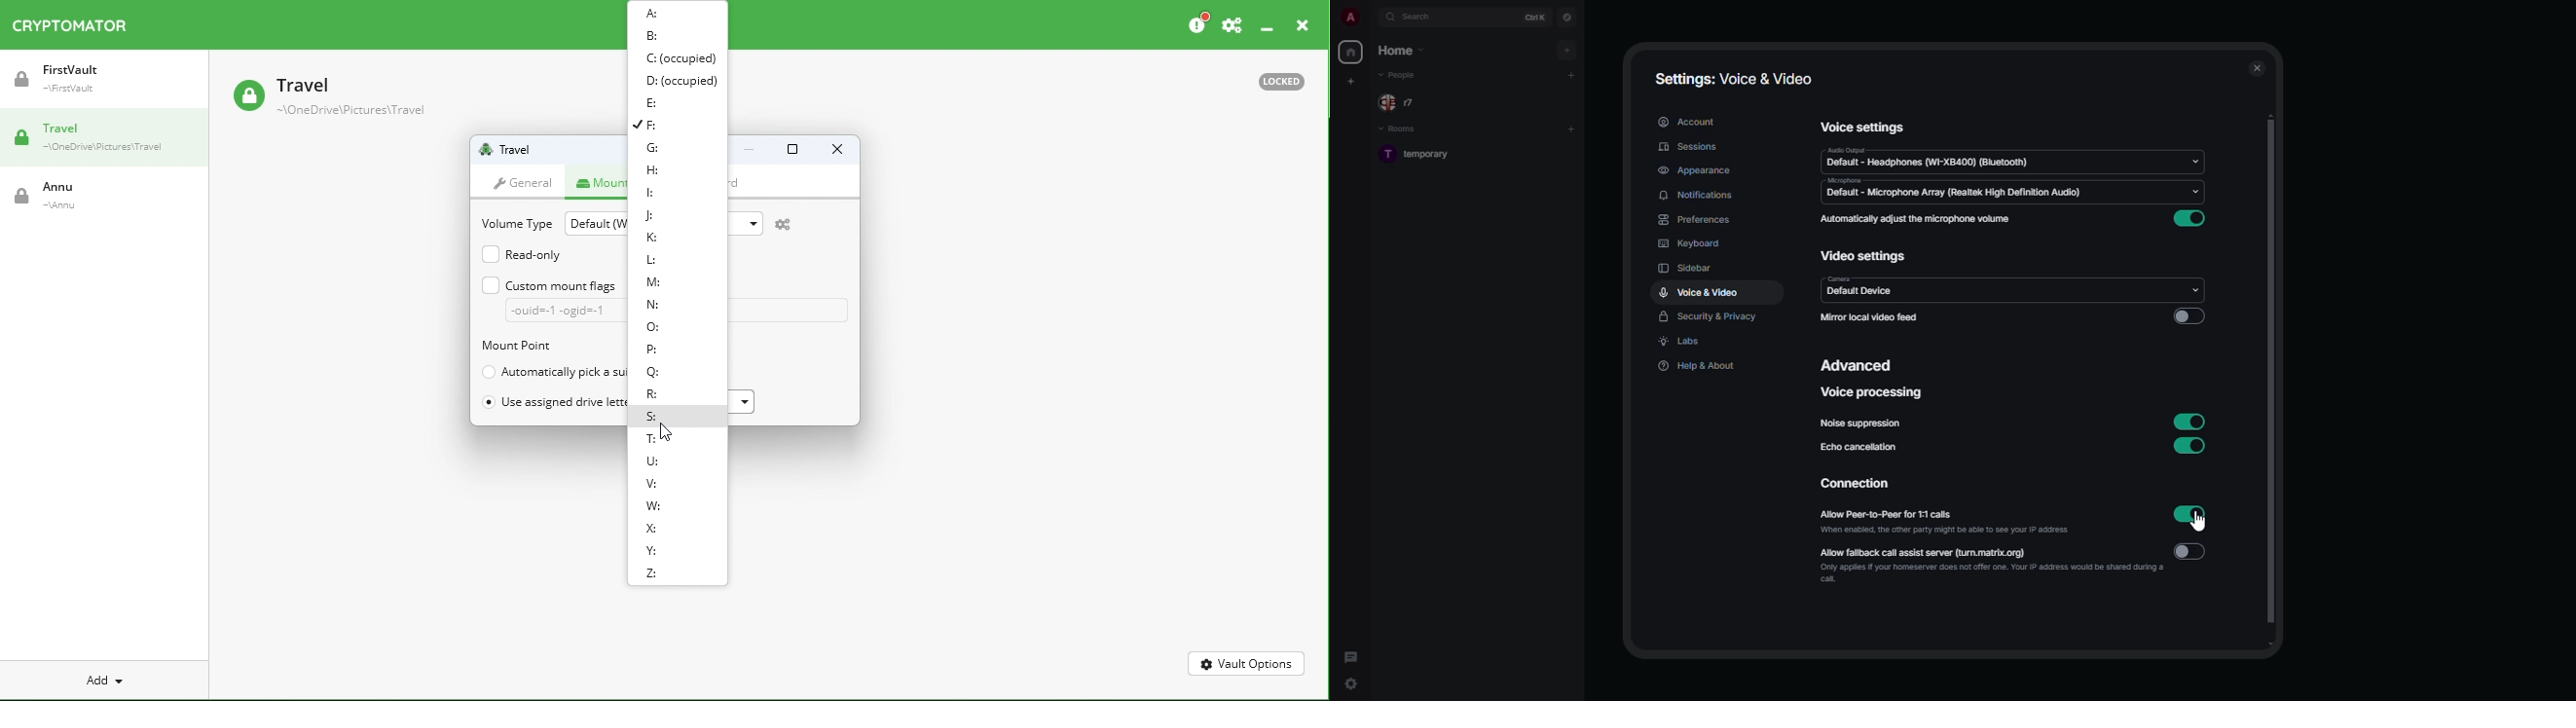 The height and width of the screenshot is (728, 2576). I want to click on microphone default, so click(1956, 190).